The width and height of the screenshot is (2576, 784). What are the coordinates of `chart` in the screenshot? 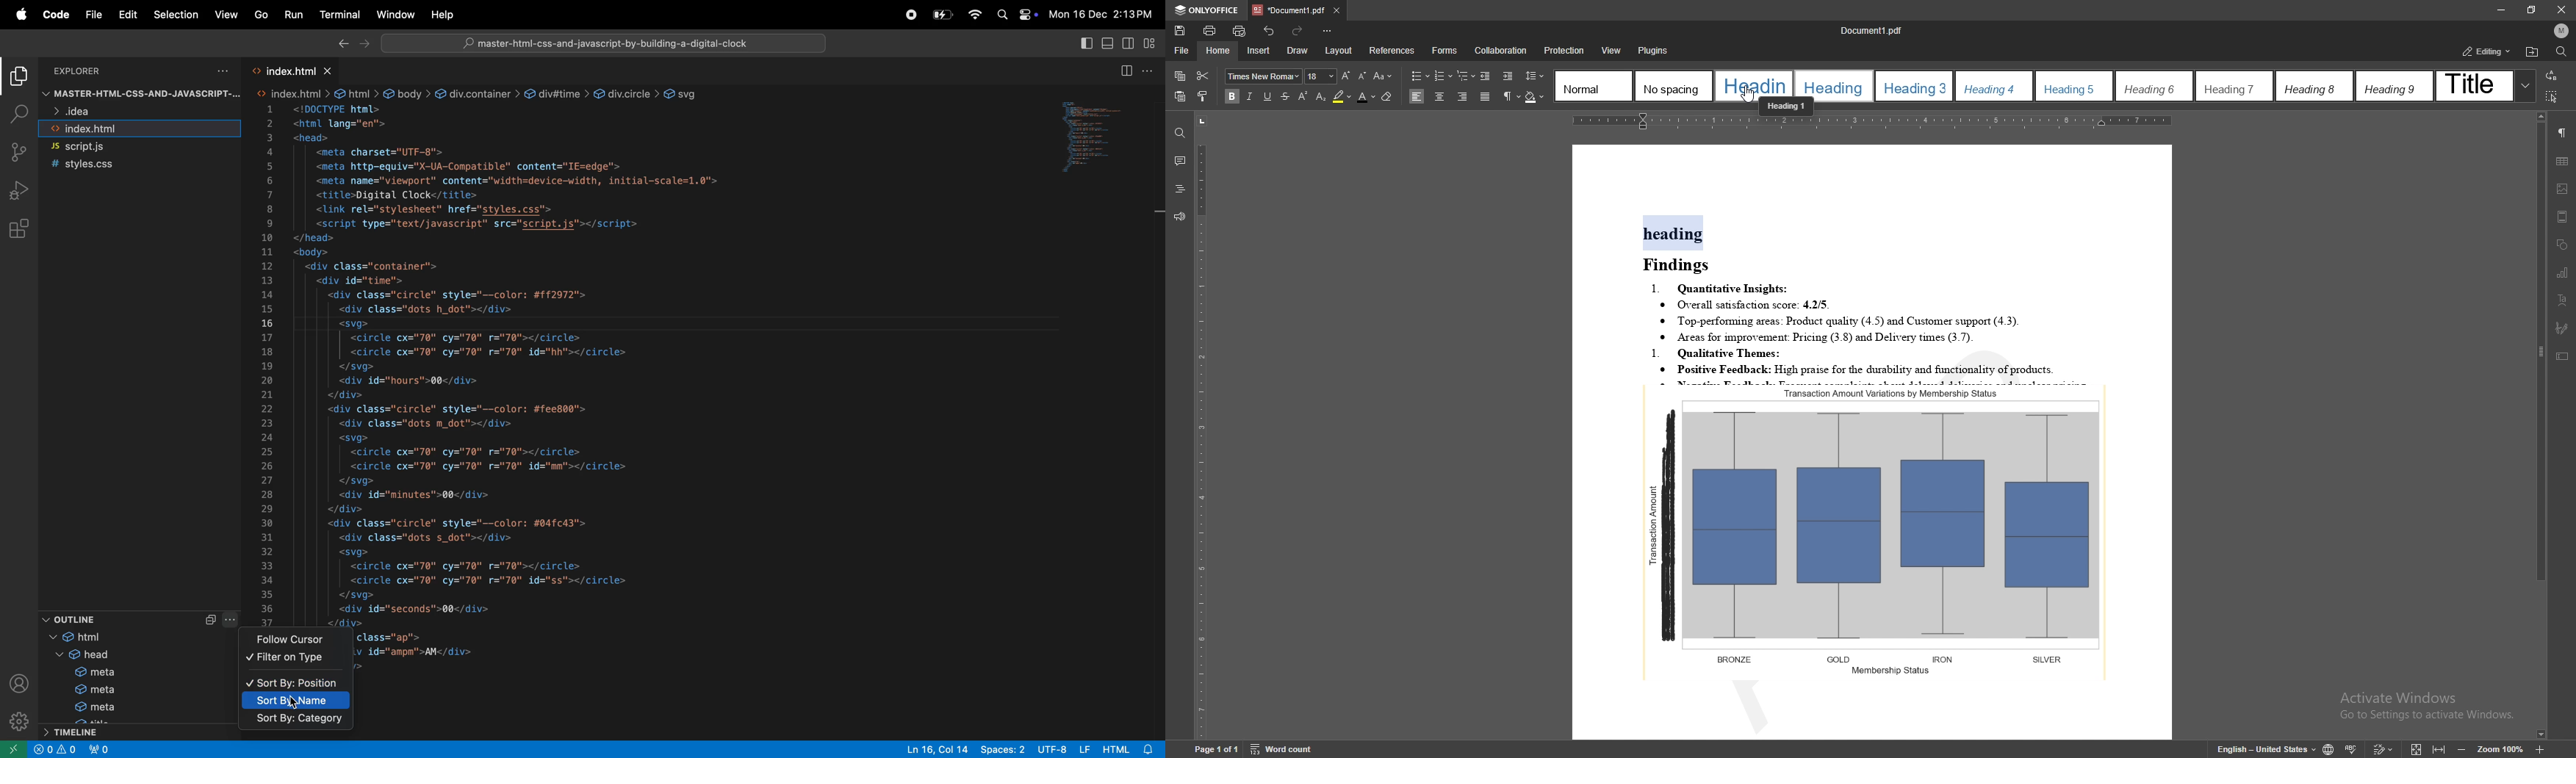 It's located at (2563, 272).